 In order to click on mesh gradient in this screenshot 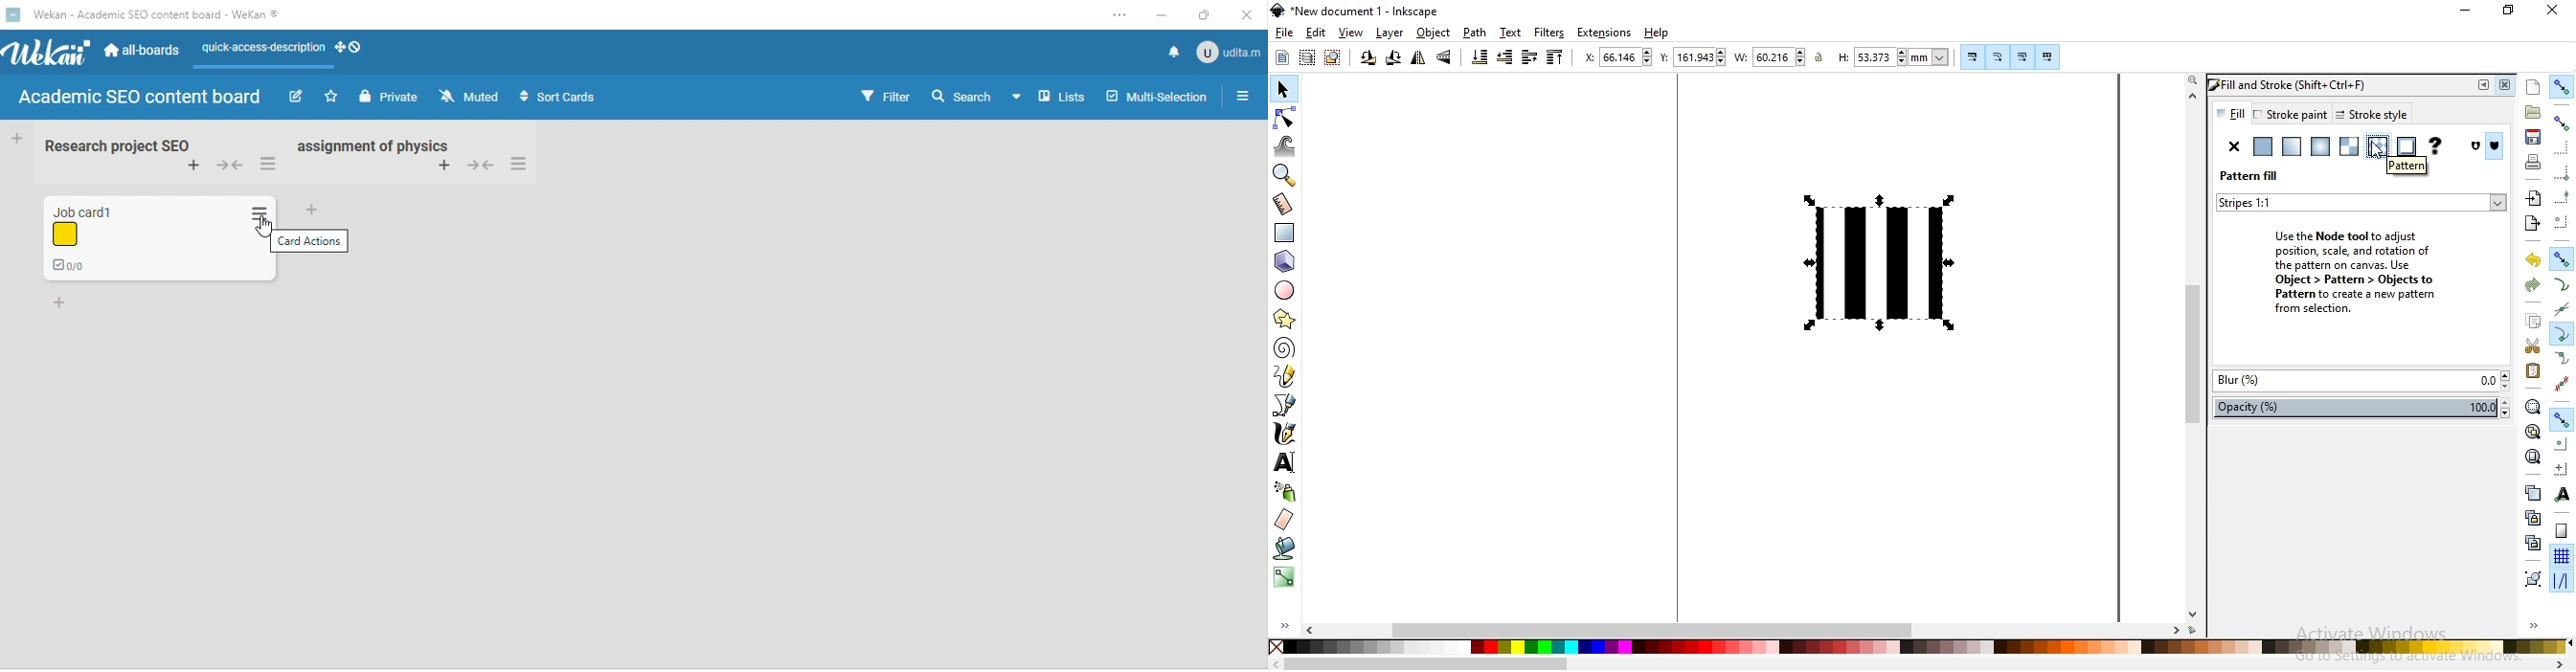, I will do `click(2349, 146)`.